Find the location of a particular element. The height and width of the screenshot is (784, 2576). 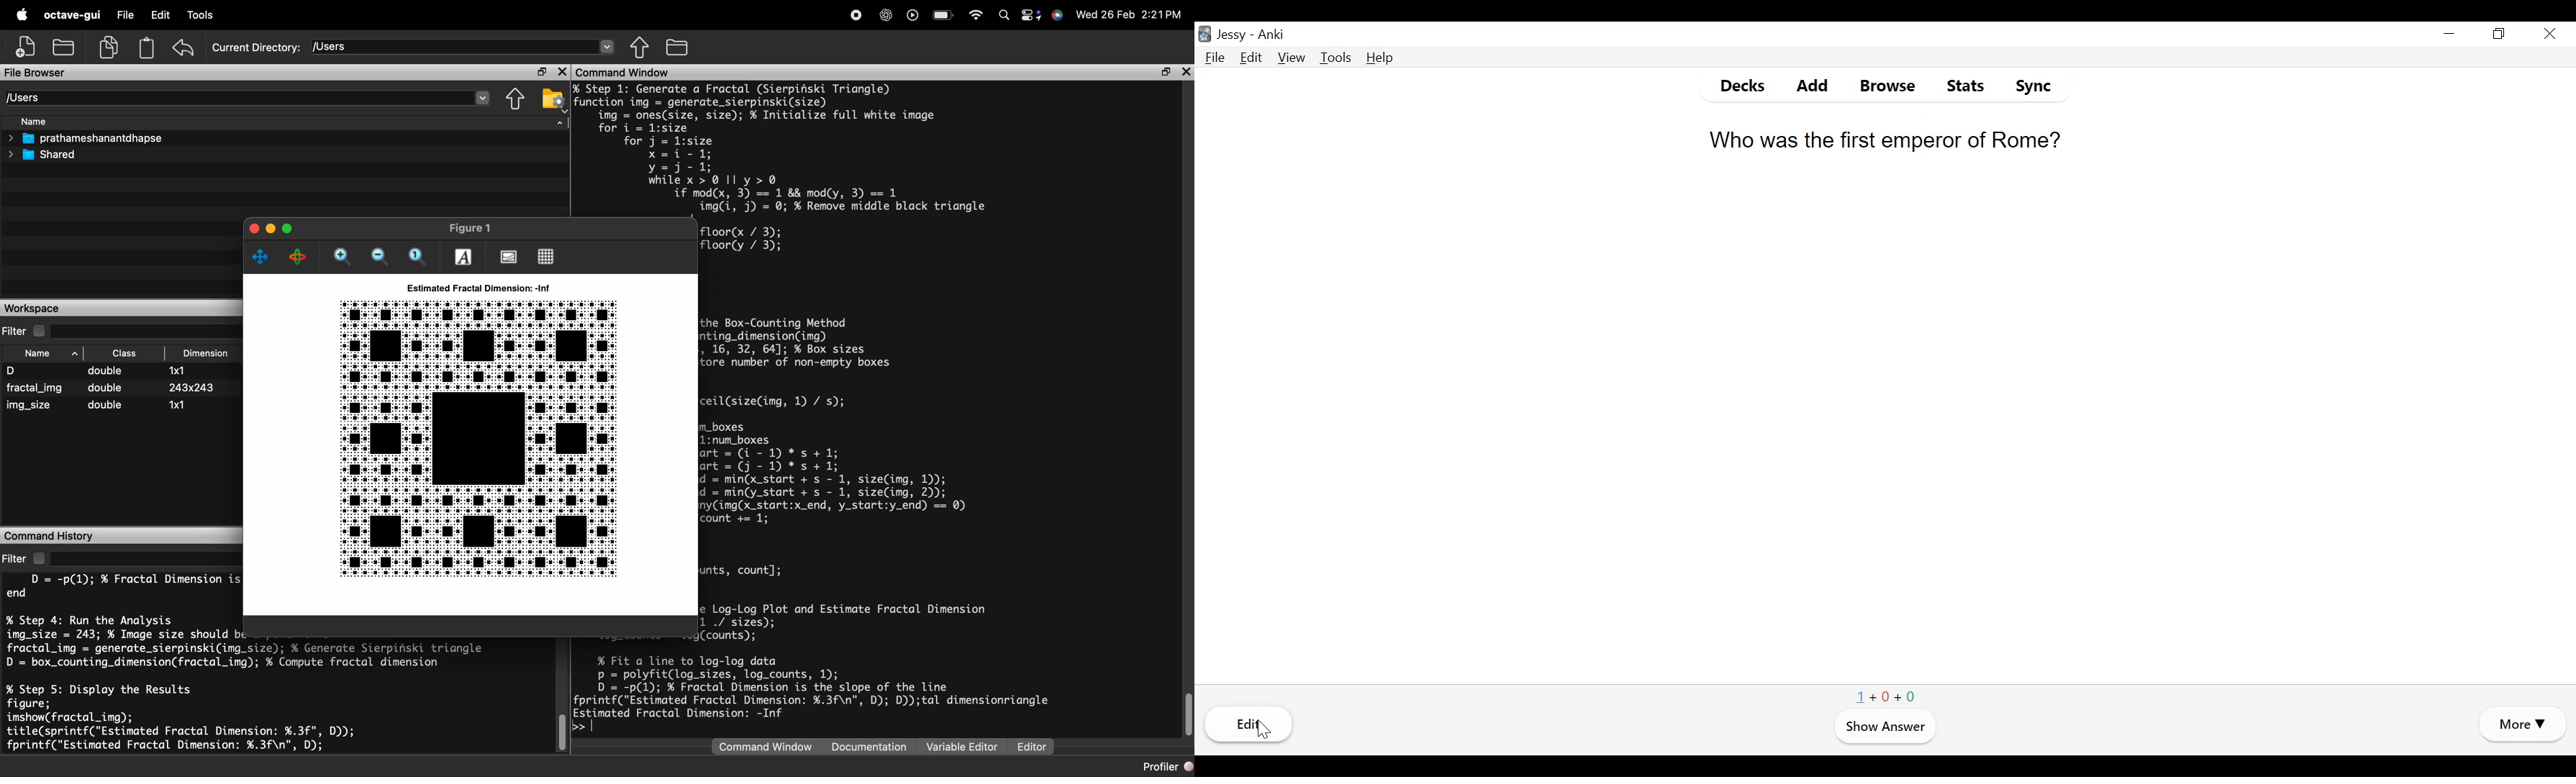

Add is located at coordinates (1802, 86).